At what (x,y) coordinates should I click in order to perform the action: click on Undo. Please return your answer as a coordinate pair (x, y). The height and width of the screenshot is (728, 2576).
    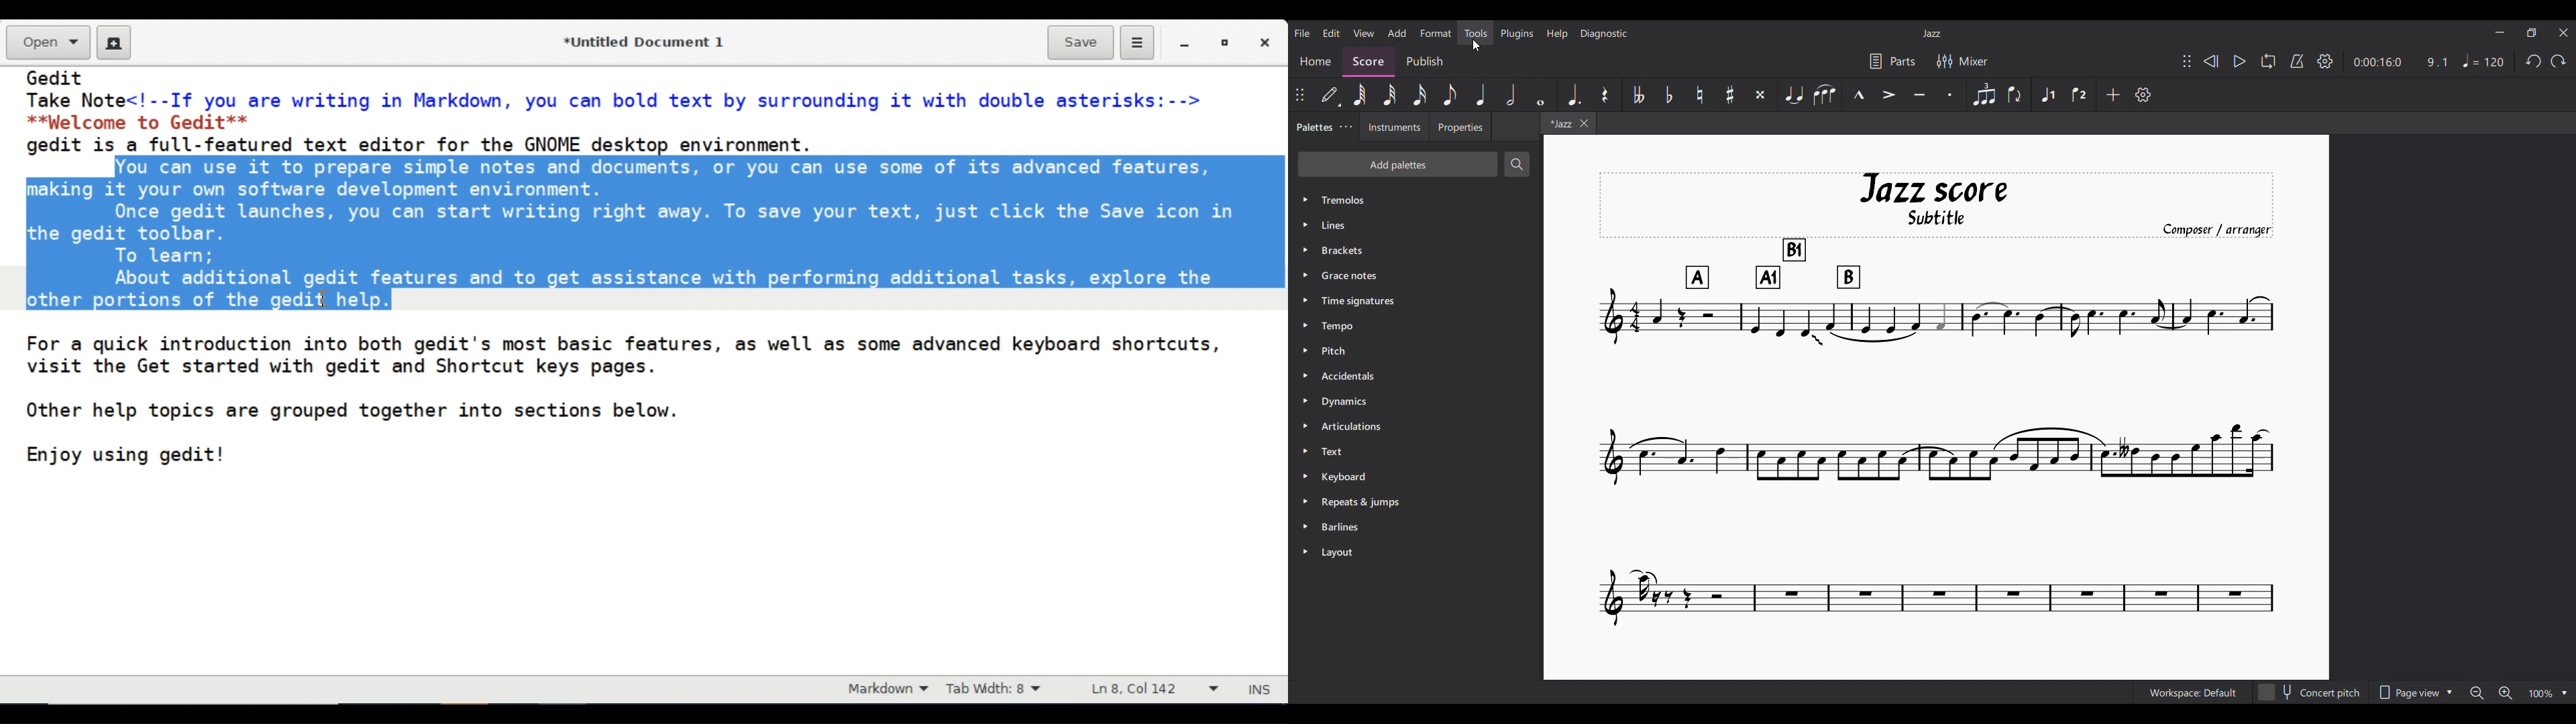
    Looking at the image, I should click on (2534, 62).